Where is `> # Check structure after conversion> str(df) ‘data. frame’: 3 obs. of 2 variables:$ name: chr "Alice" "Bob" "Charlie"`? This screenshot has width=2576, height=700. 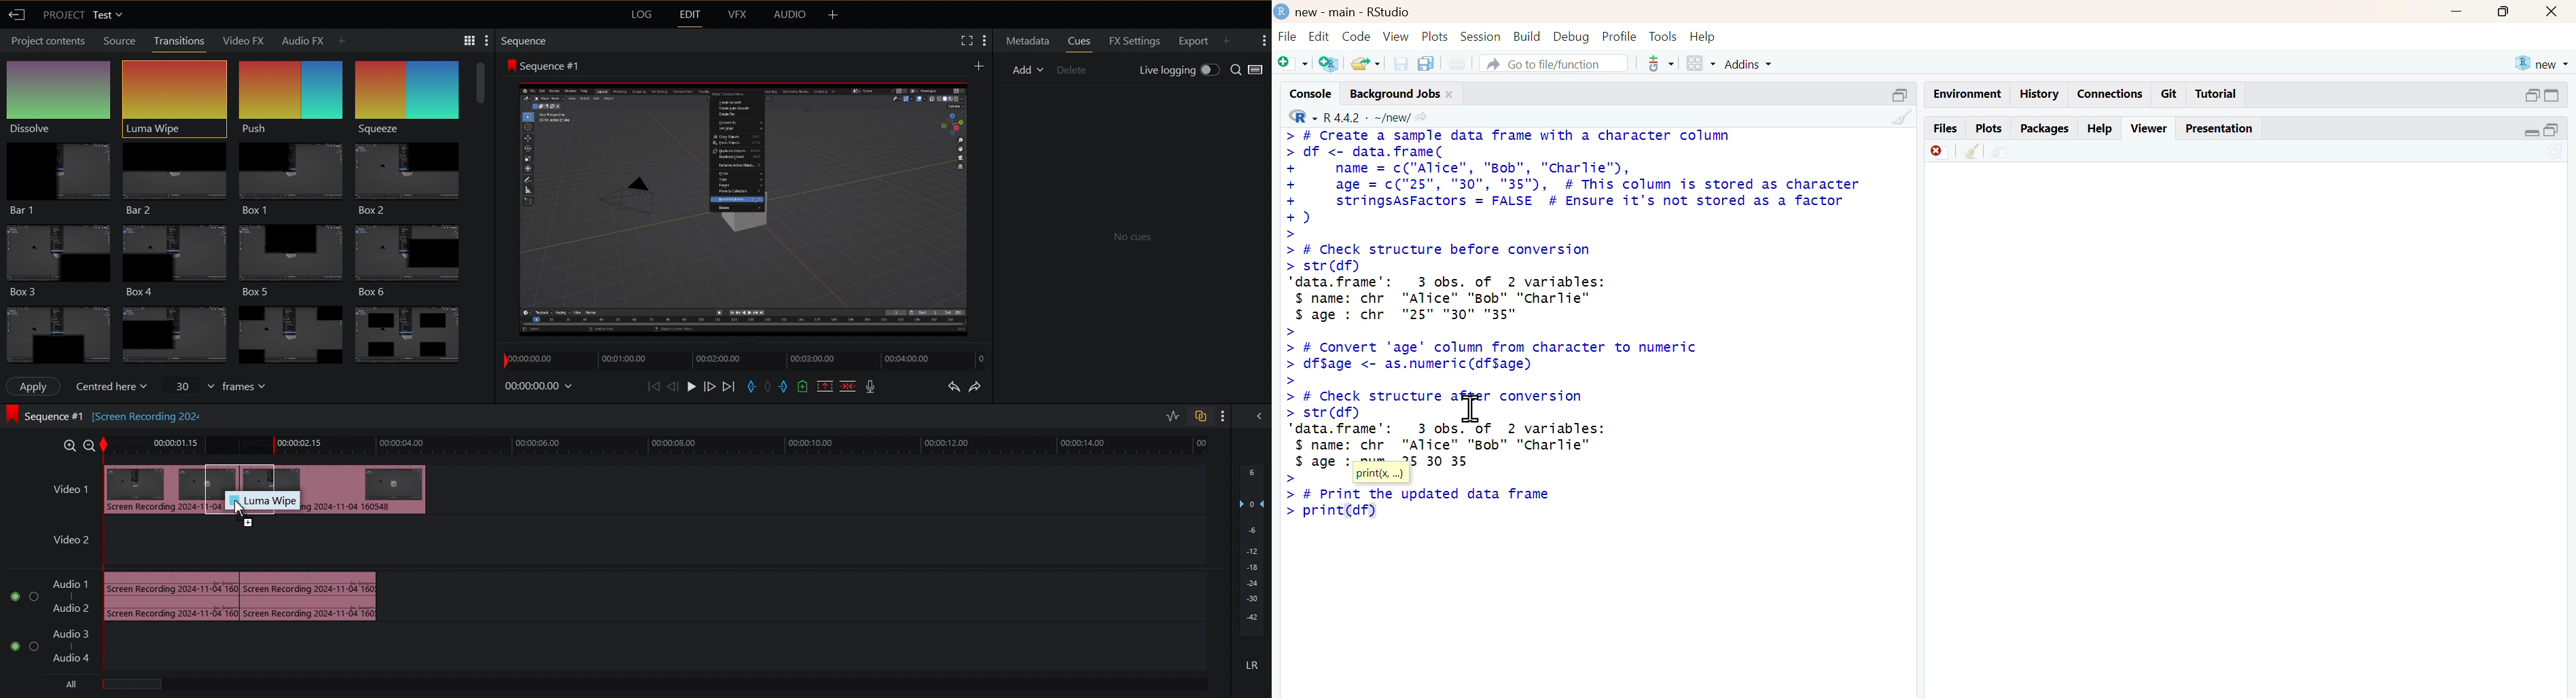 > # Check structure after conversion> str(df) ‘data. frame’: 3 obs. of 2 variables:$ name: chr "Alice" "Bob" "Charlie" is located at coordinates (1448, 421).